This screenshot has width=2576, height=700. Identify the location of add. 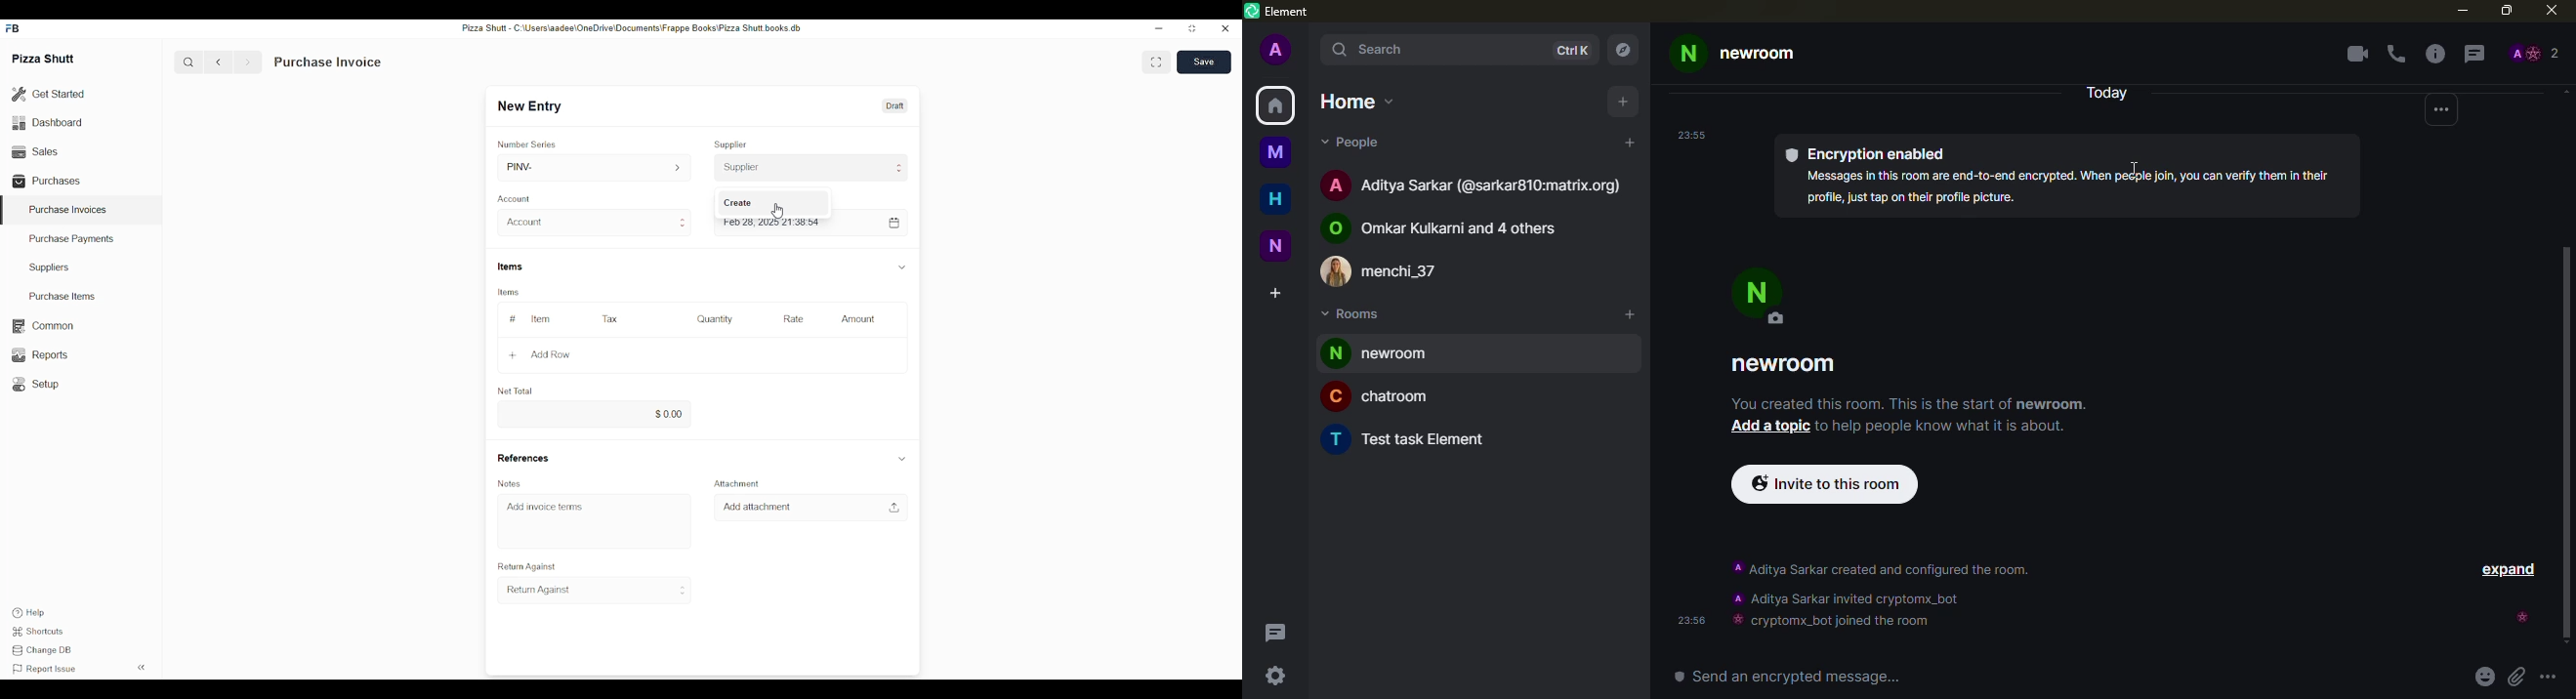
(1630, 313).